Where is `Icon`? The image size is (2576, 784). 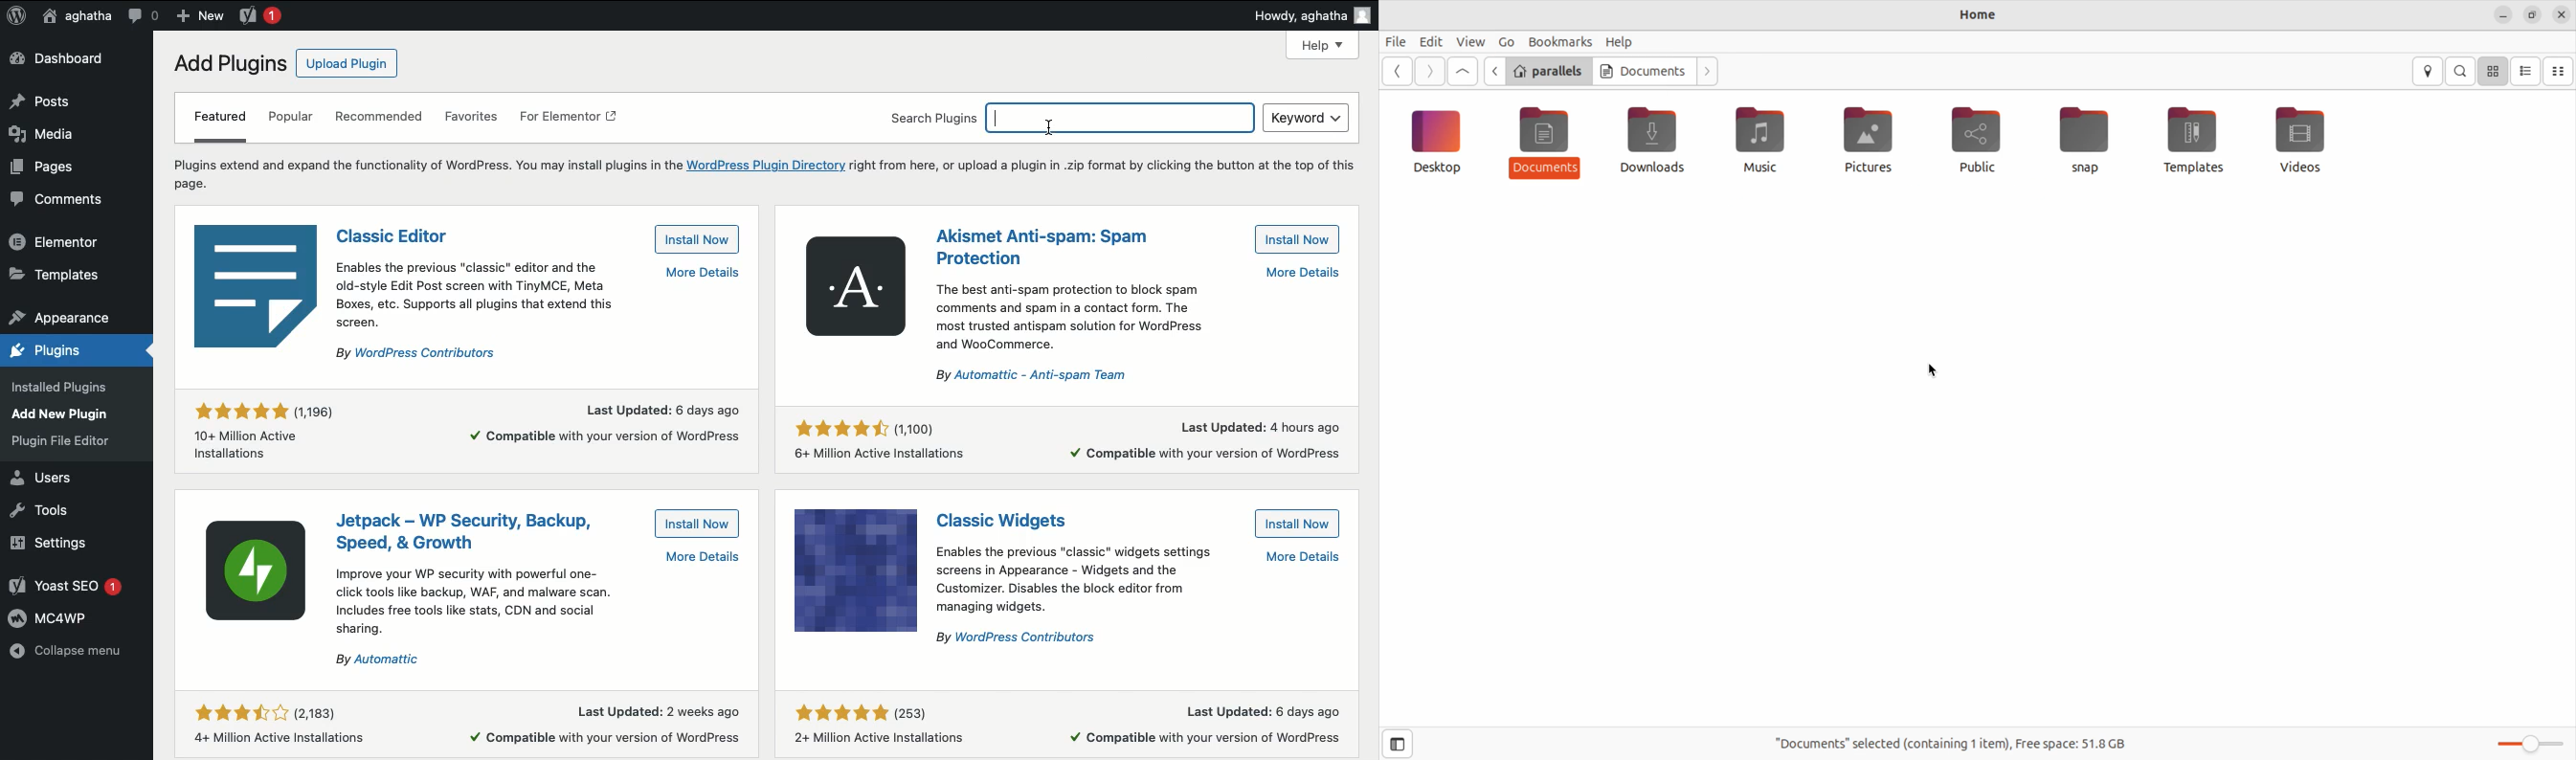 Icon is located at coordinates (855, 286).